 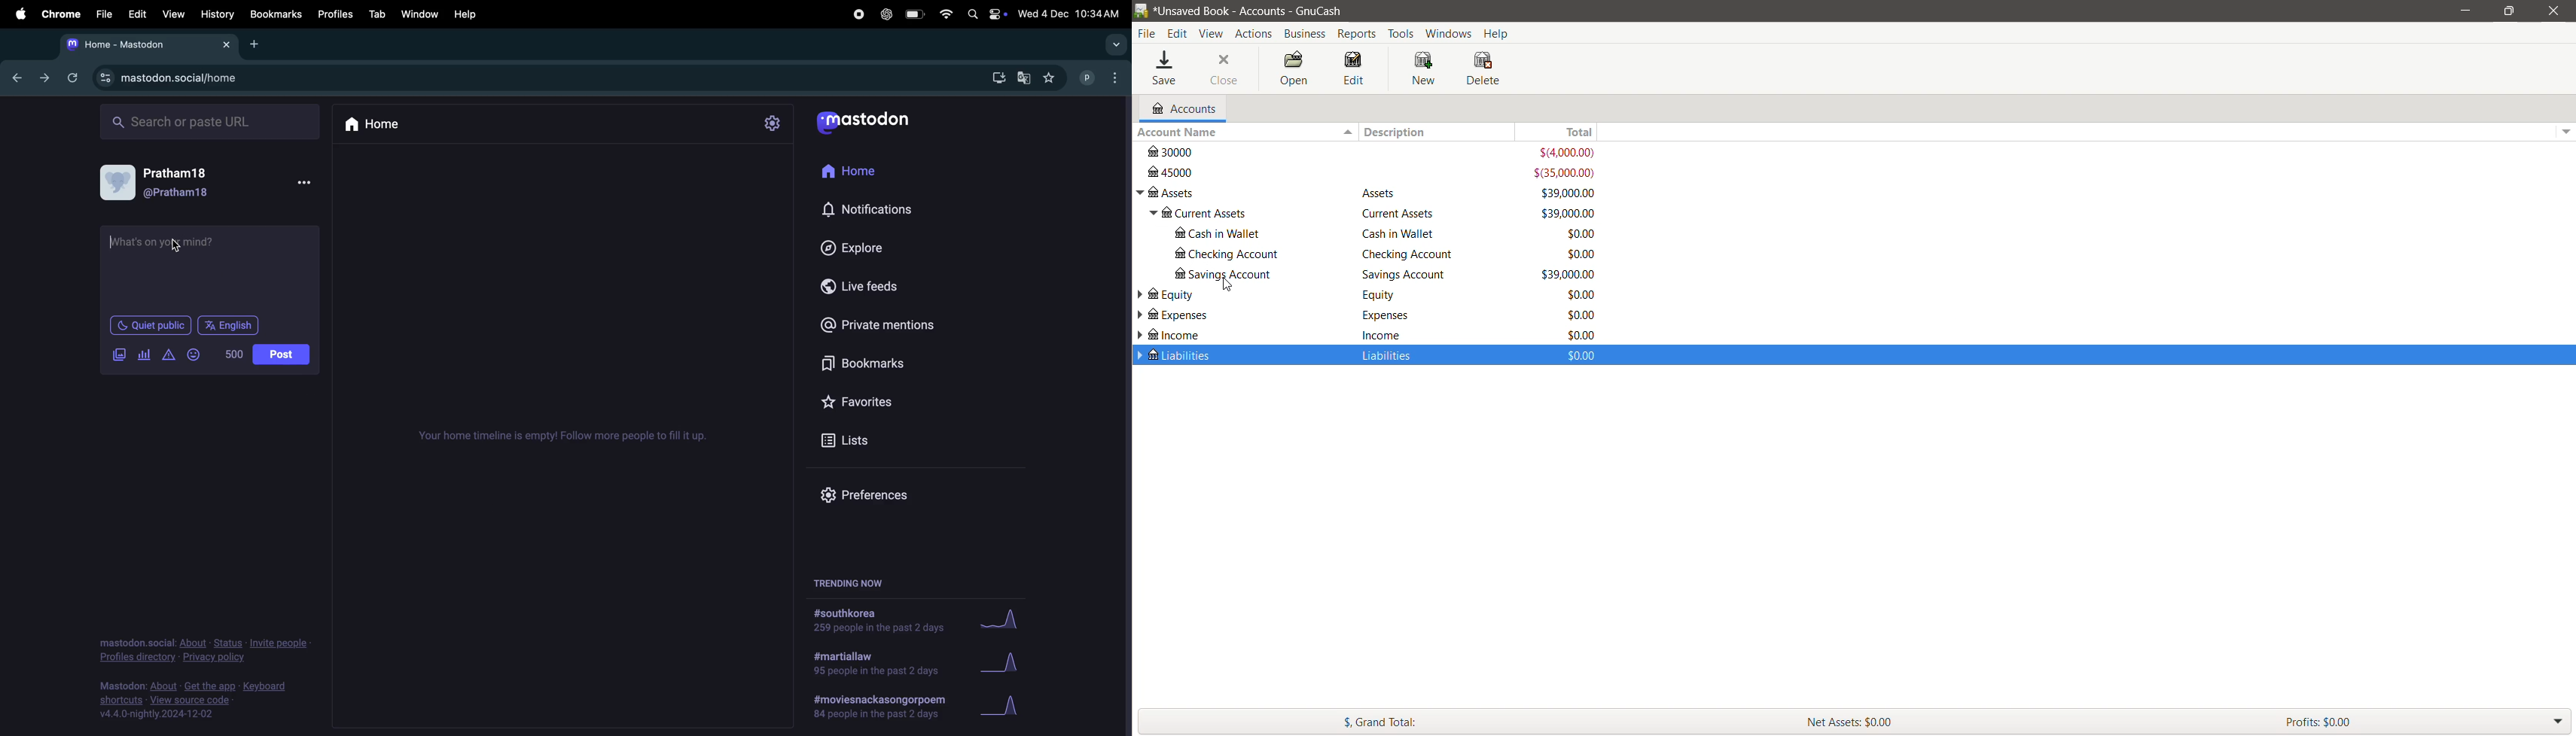 I want to click on Notifications, so click(x=869, y=210).